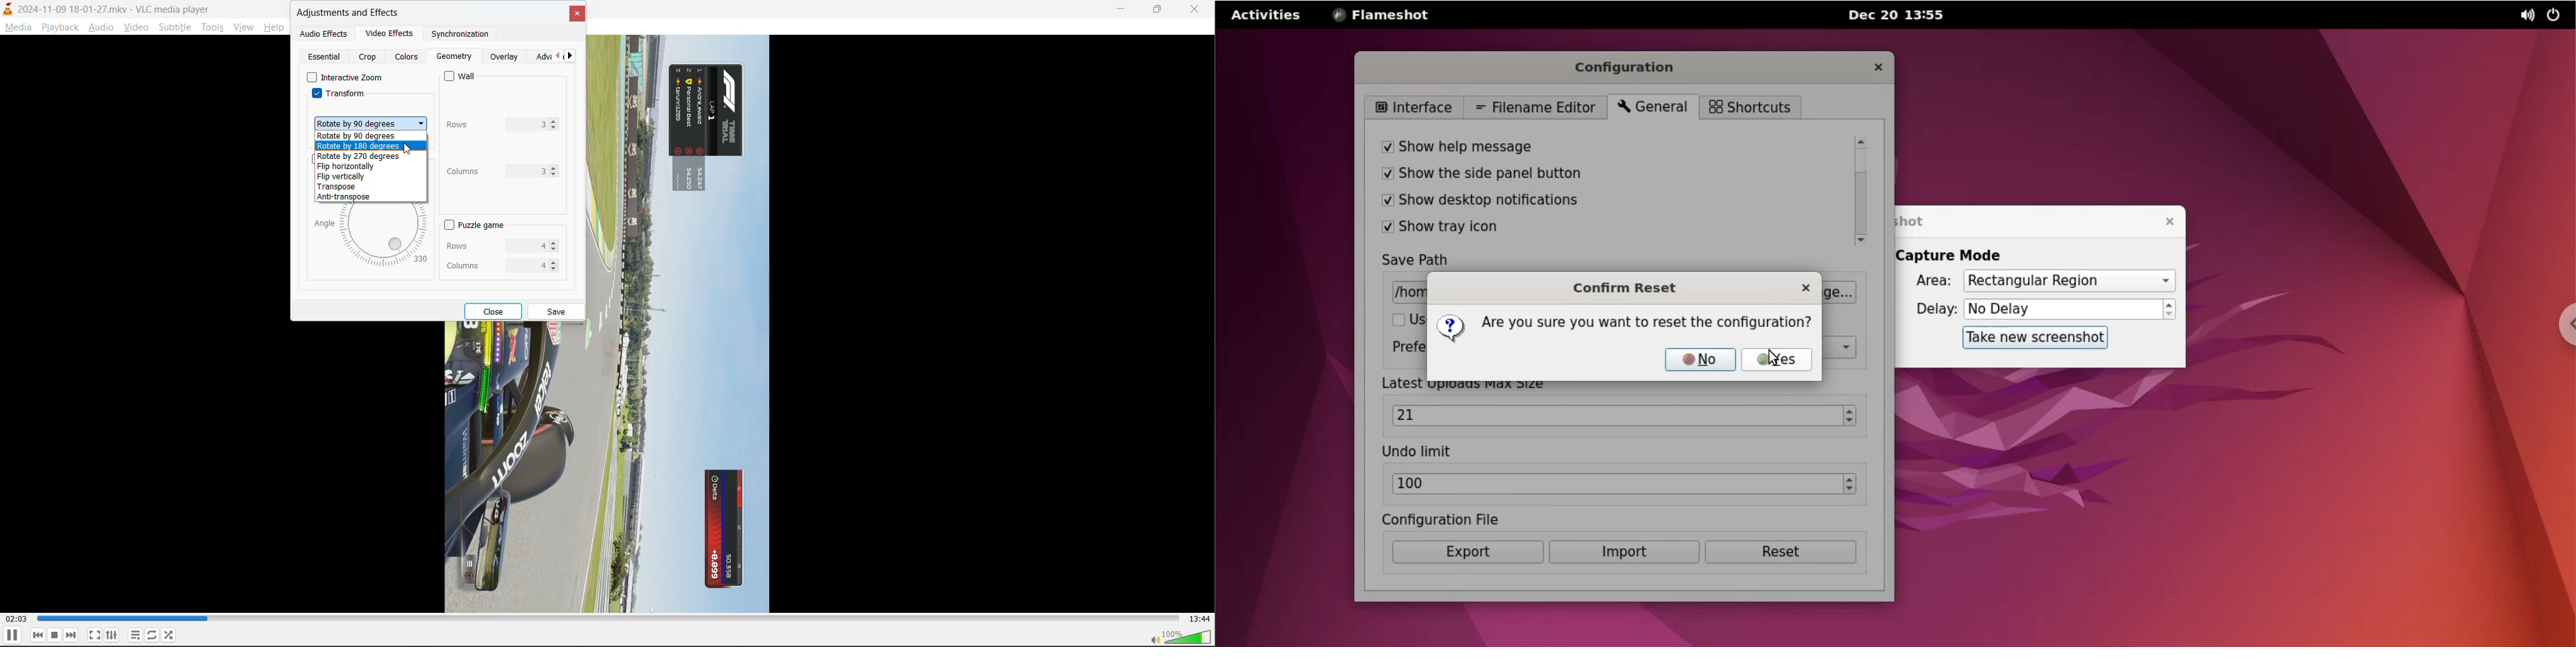 Image resolution: width=2576 pixels, height=672 pixels. I want to click on track and app name, so click(108, 8).